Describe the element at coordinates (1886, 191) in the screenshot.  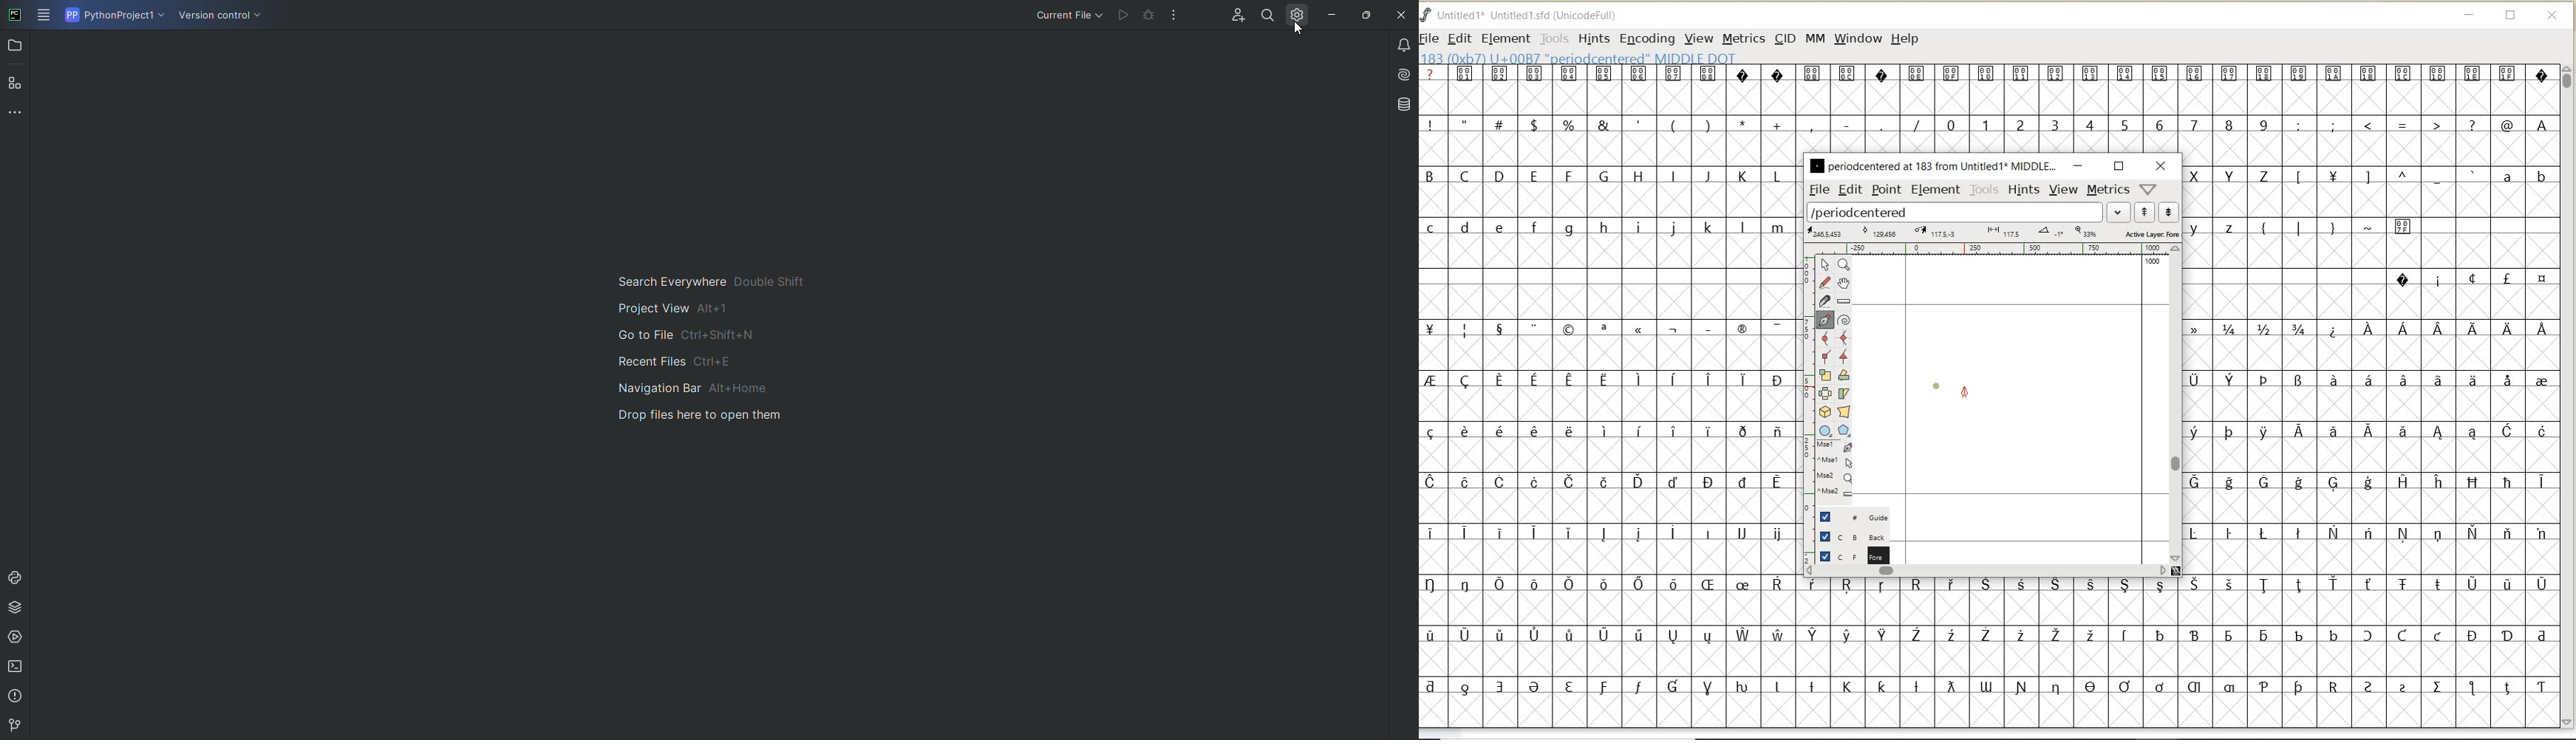
I see `point` at that location.